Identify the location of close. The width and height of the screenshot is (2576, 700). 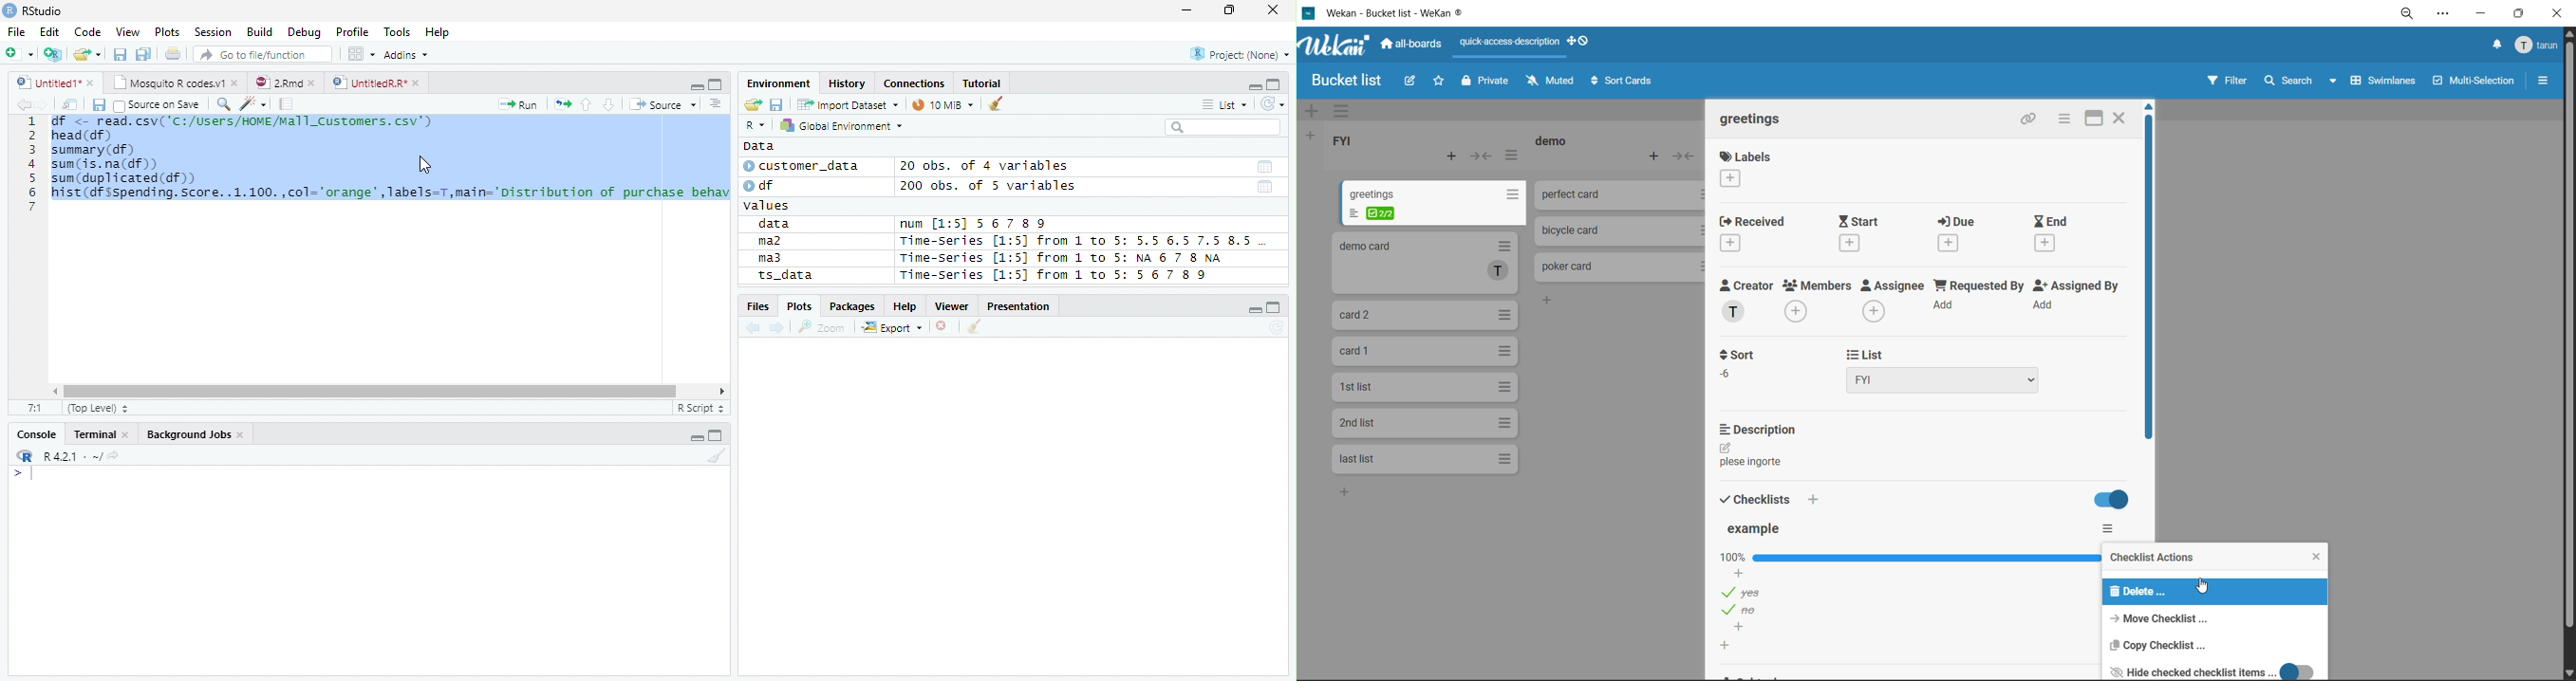
(2560, 12).